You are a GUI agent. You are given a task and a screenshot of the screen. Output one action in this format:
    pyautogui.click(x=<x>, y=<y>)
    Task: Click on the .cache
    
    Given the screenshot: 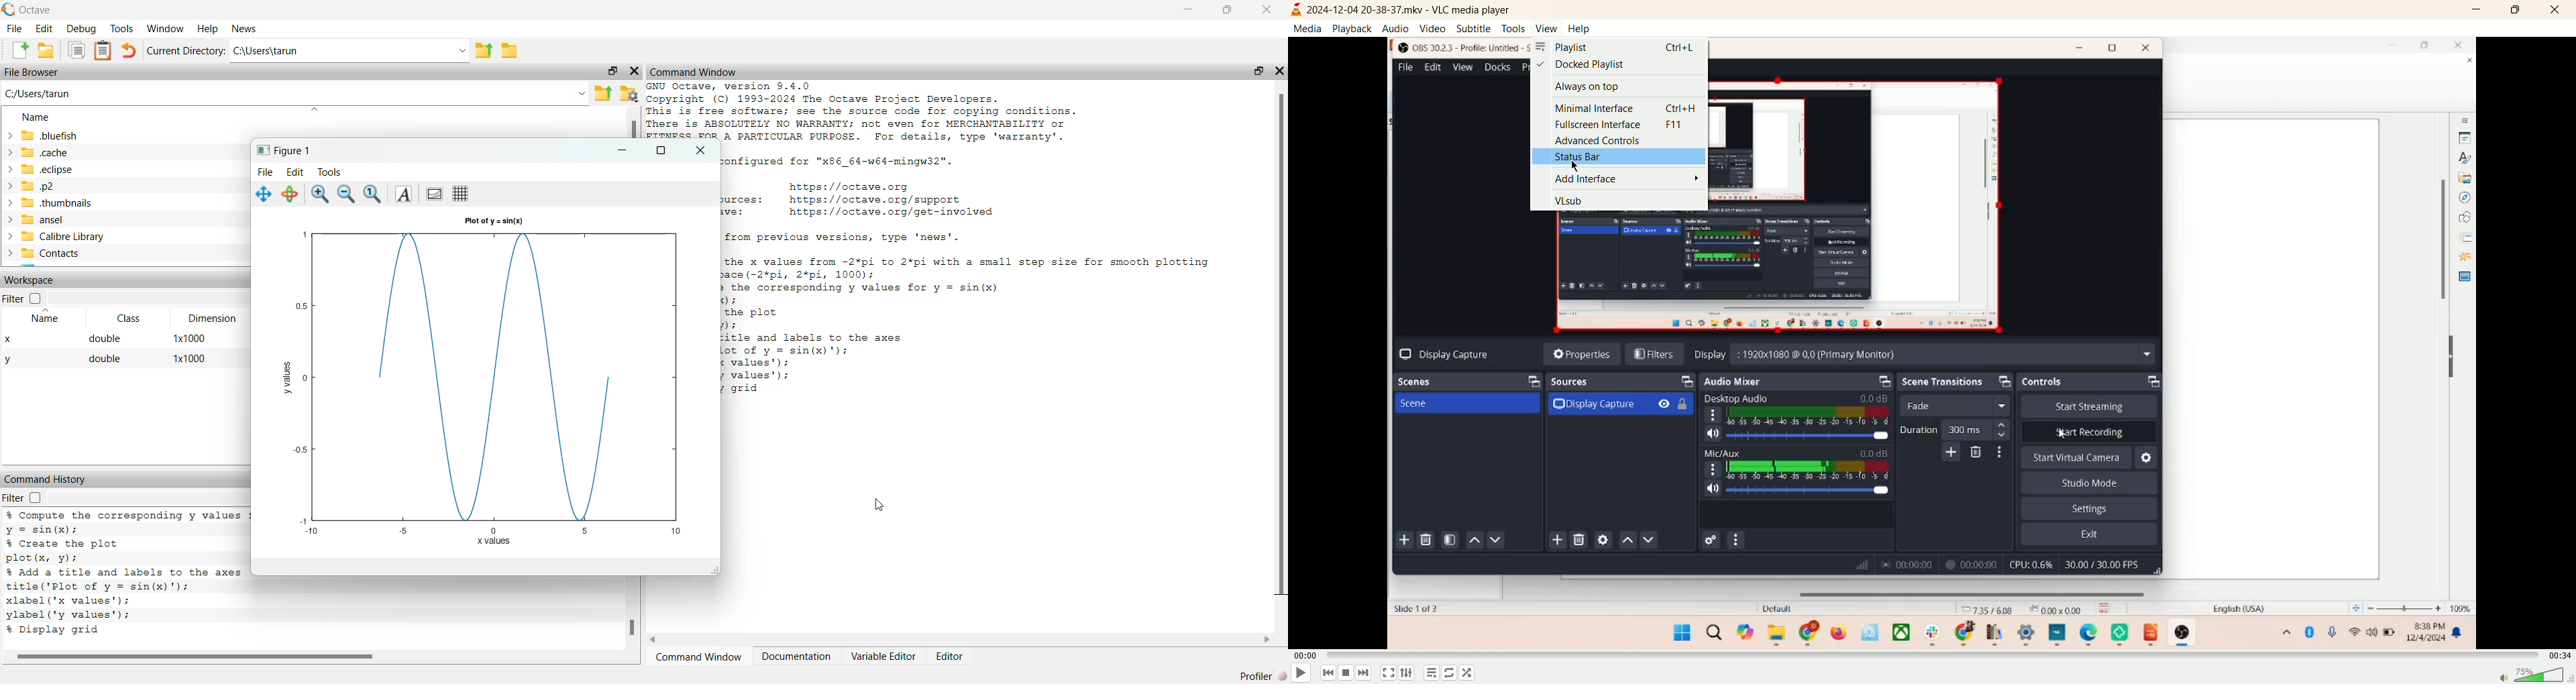 What is the action you would take?
    pyautogui.click(x=44, y=153)
    